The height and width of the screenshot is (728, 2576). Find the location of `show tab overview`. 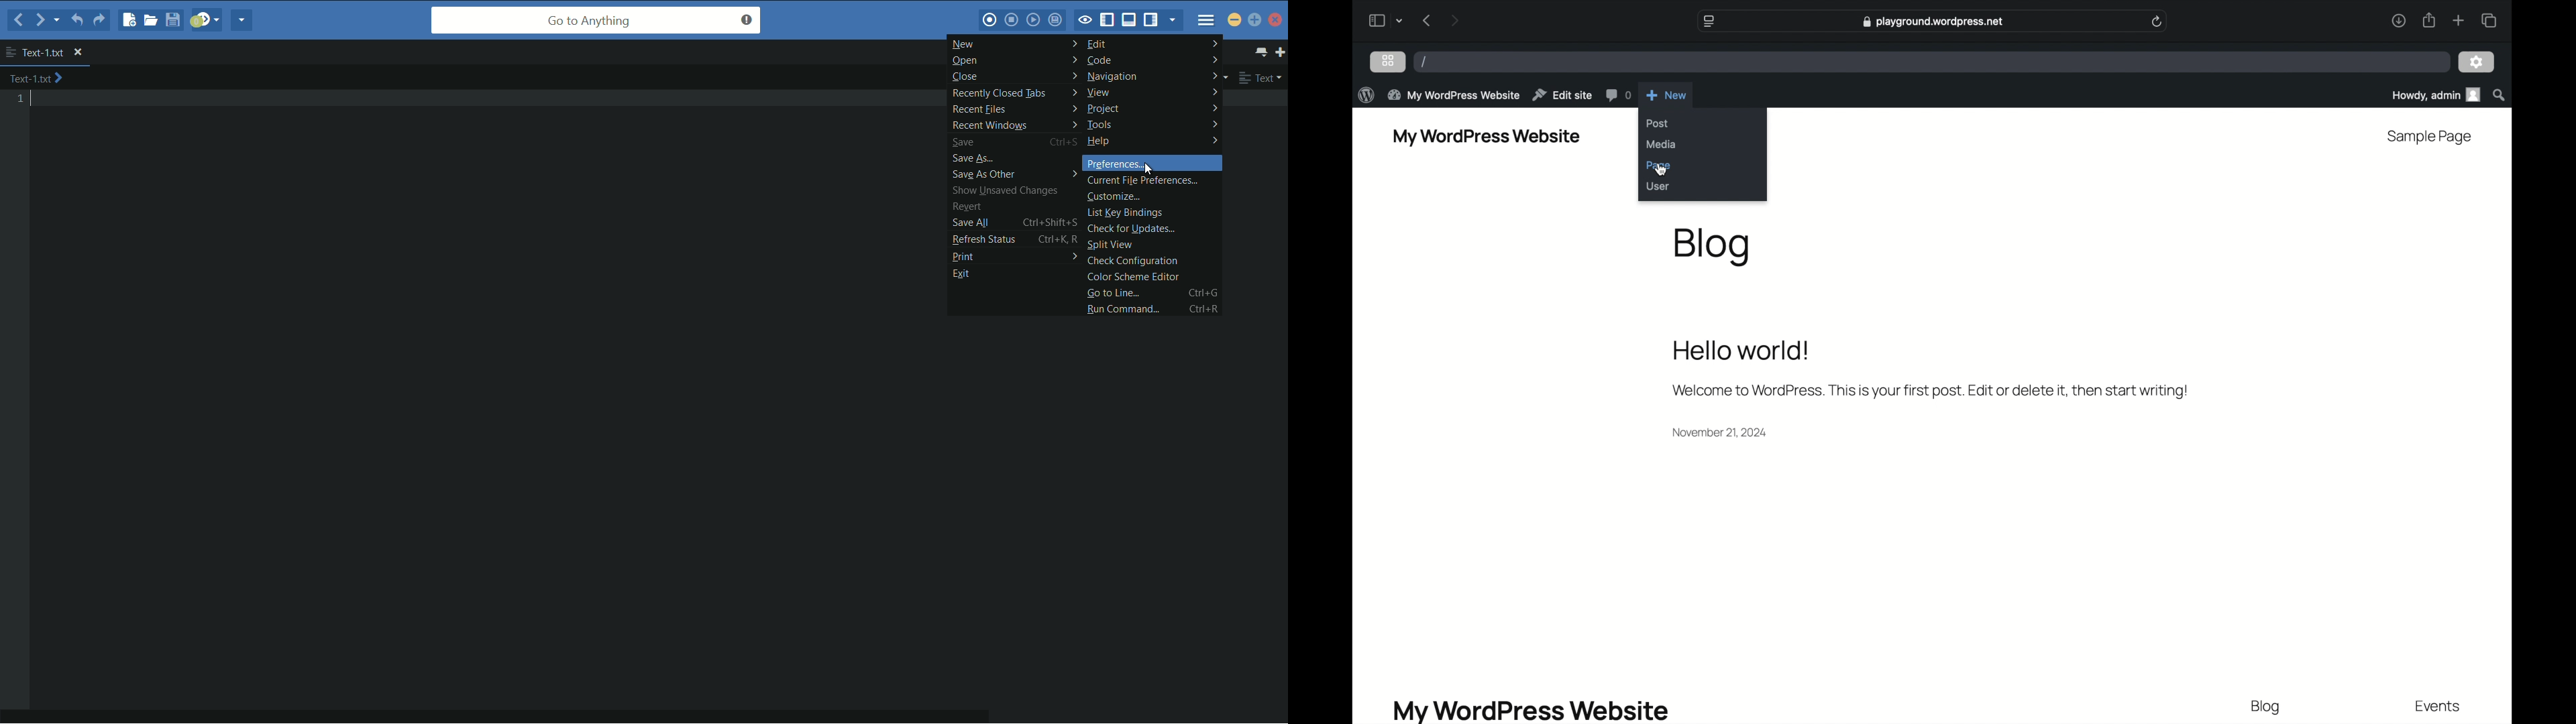

show tab overview is located at coordinates (2490, 21).